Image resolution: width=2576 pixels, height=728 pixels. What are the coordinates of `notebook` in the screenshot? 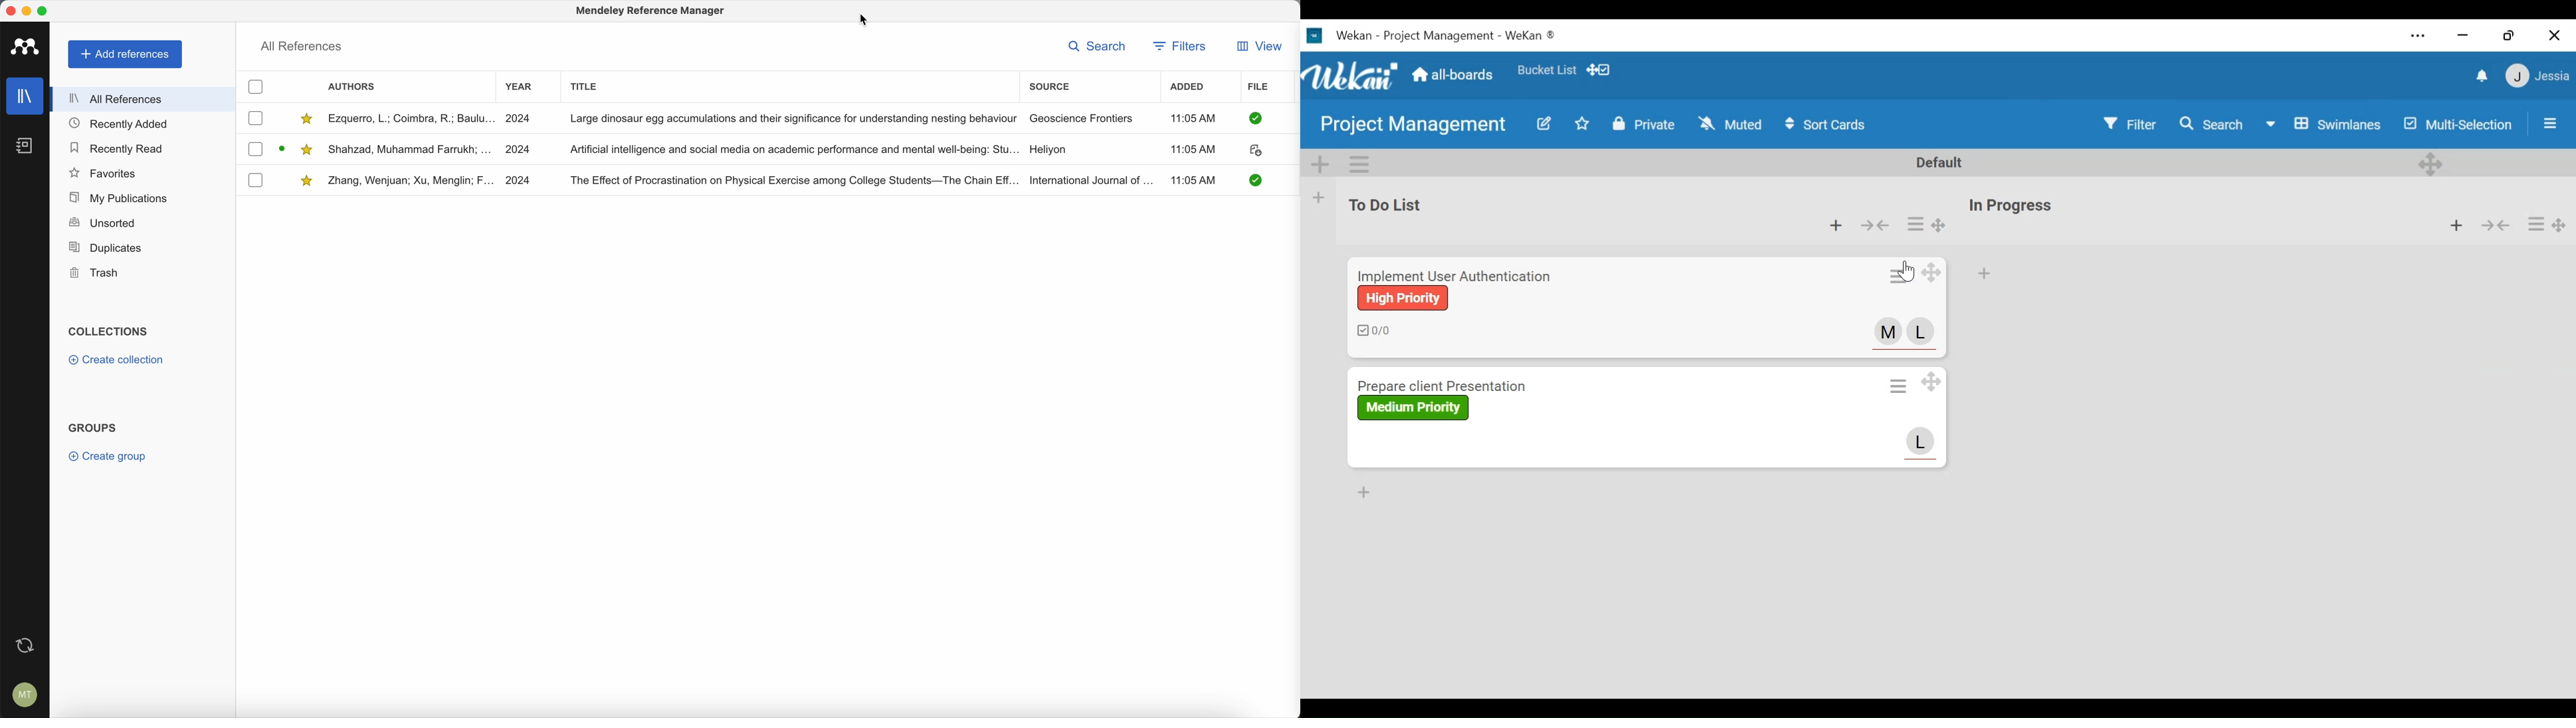 It's located at (30, 147).